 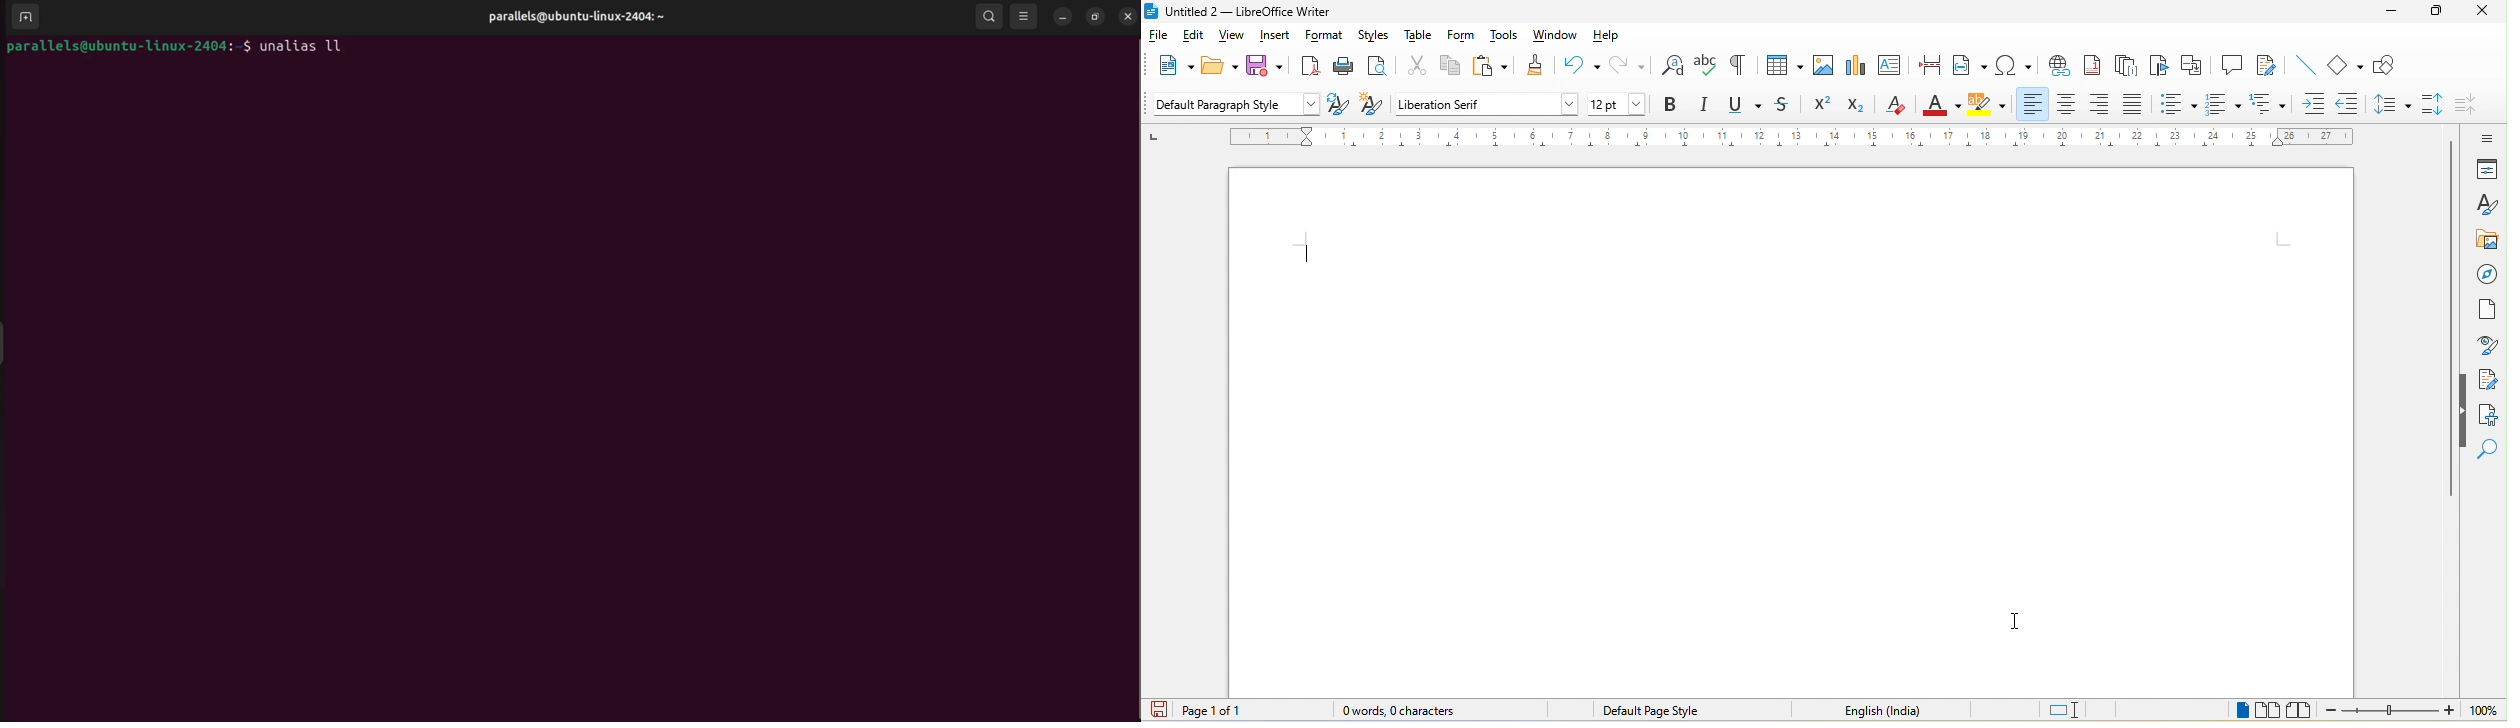 What do you see at coordinates (1509, 38) in the screenshot?
I see `tools` at bounding box center [1509, 38].